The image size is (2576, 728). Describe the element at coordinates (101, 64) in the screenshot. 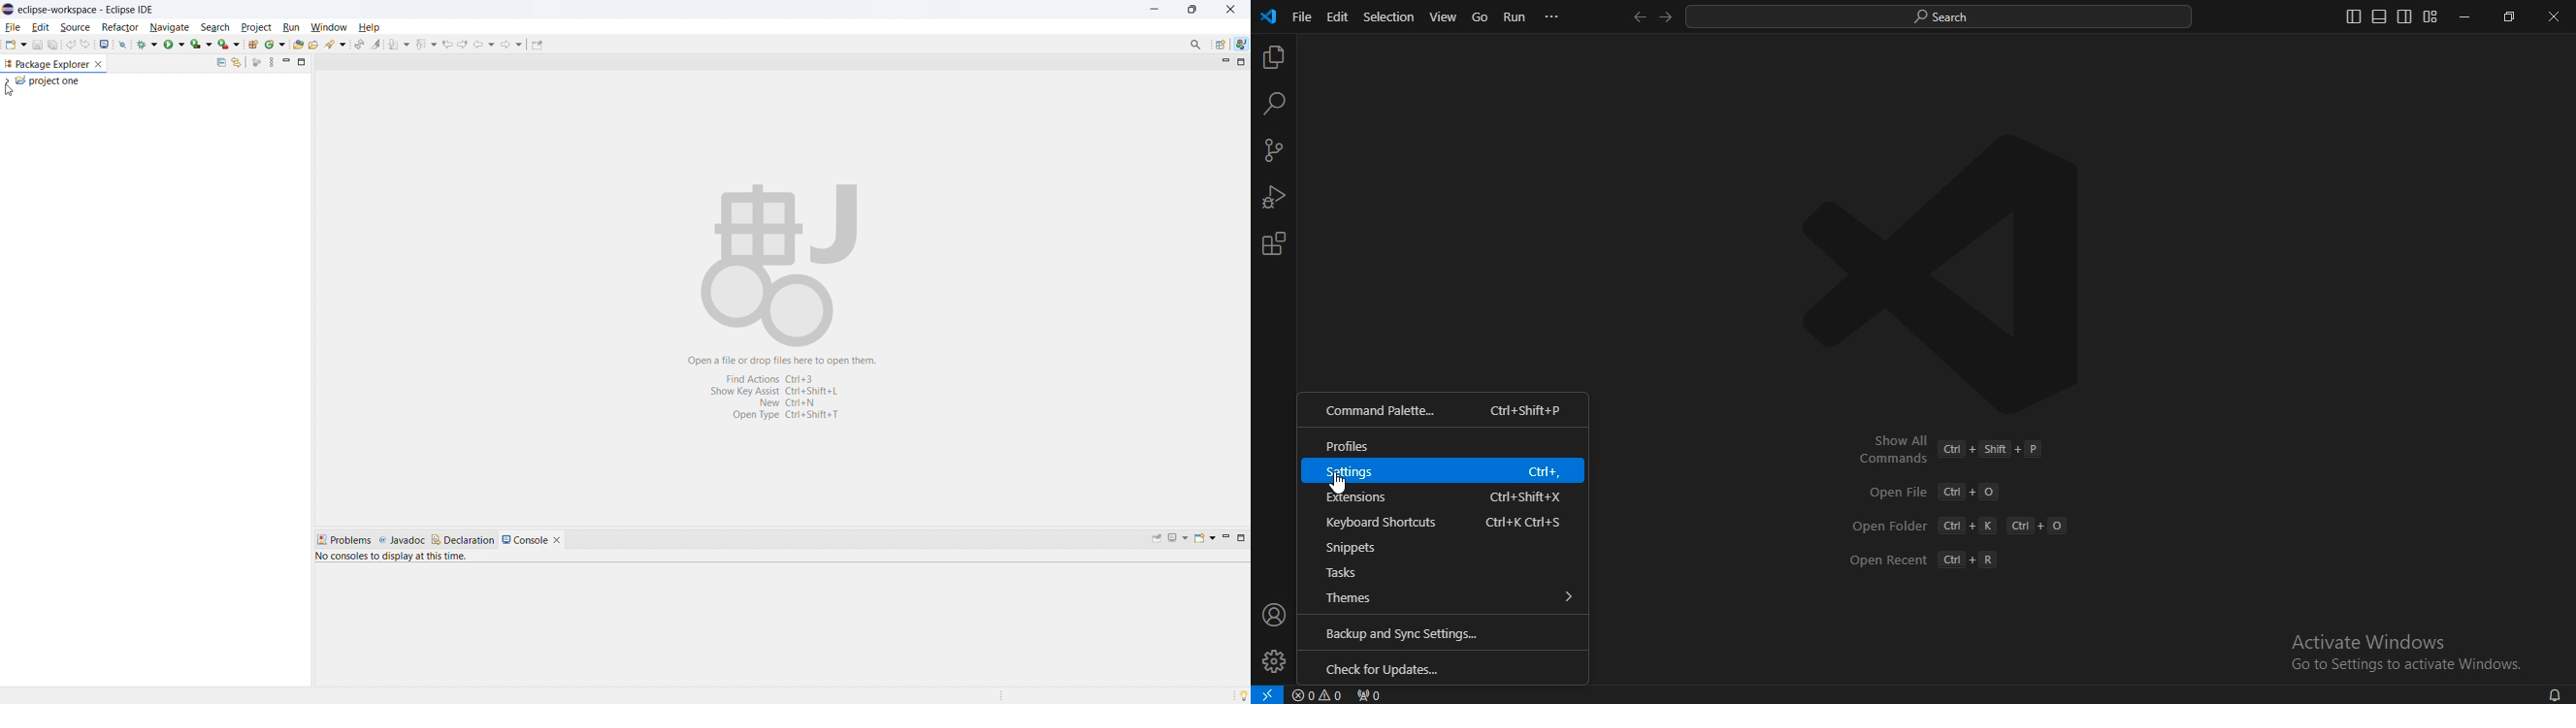

I see `close` at that location.